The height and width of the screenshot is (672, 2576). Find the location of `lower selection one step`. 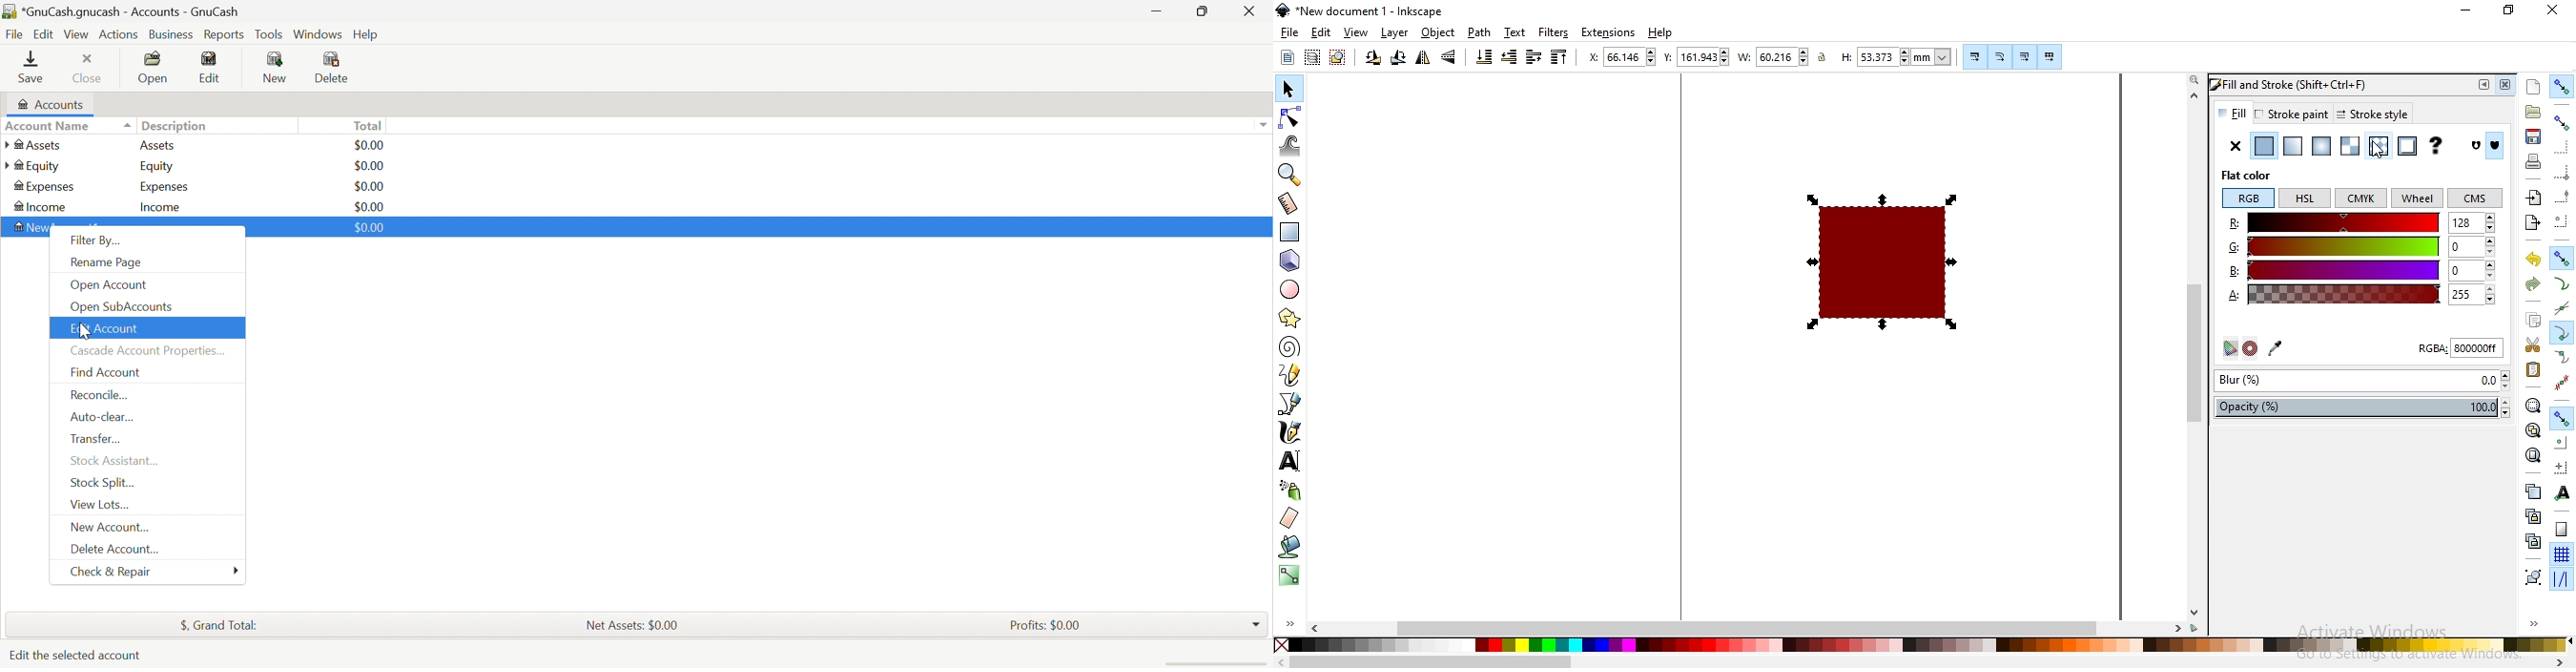

lower selection one step is located at coordinates (1509, 58).